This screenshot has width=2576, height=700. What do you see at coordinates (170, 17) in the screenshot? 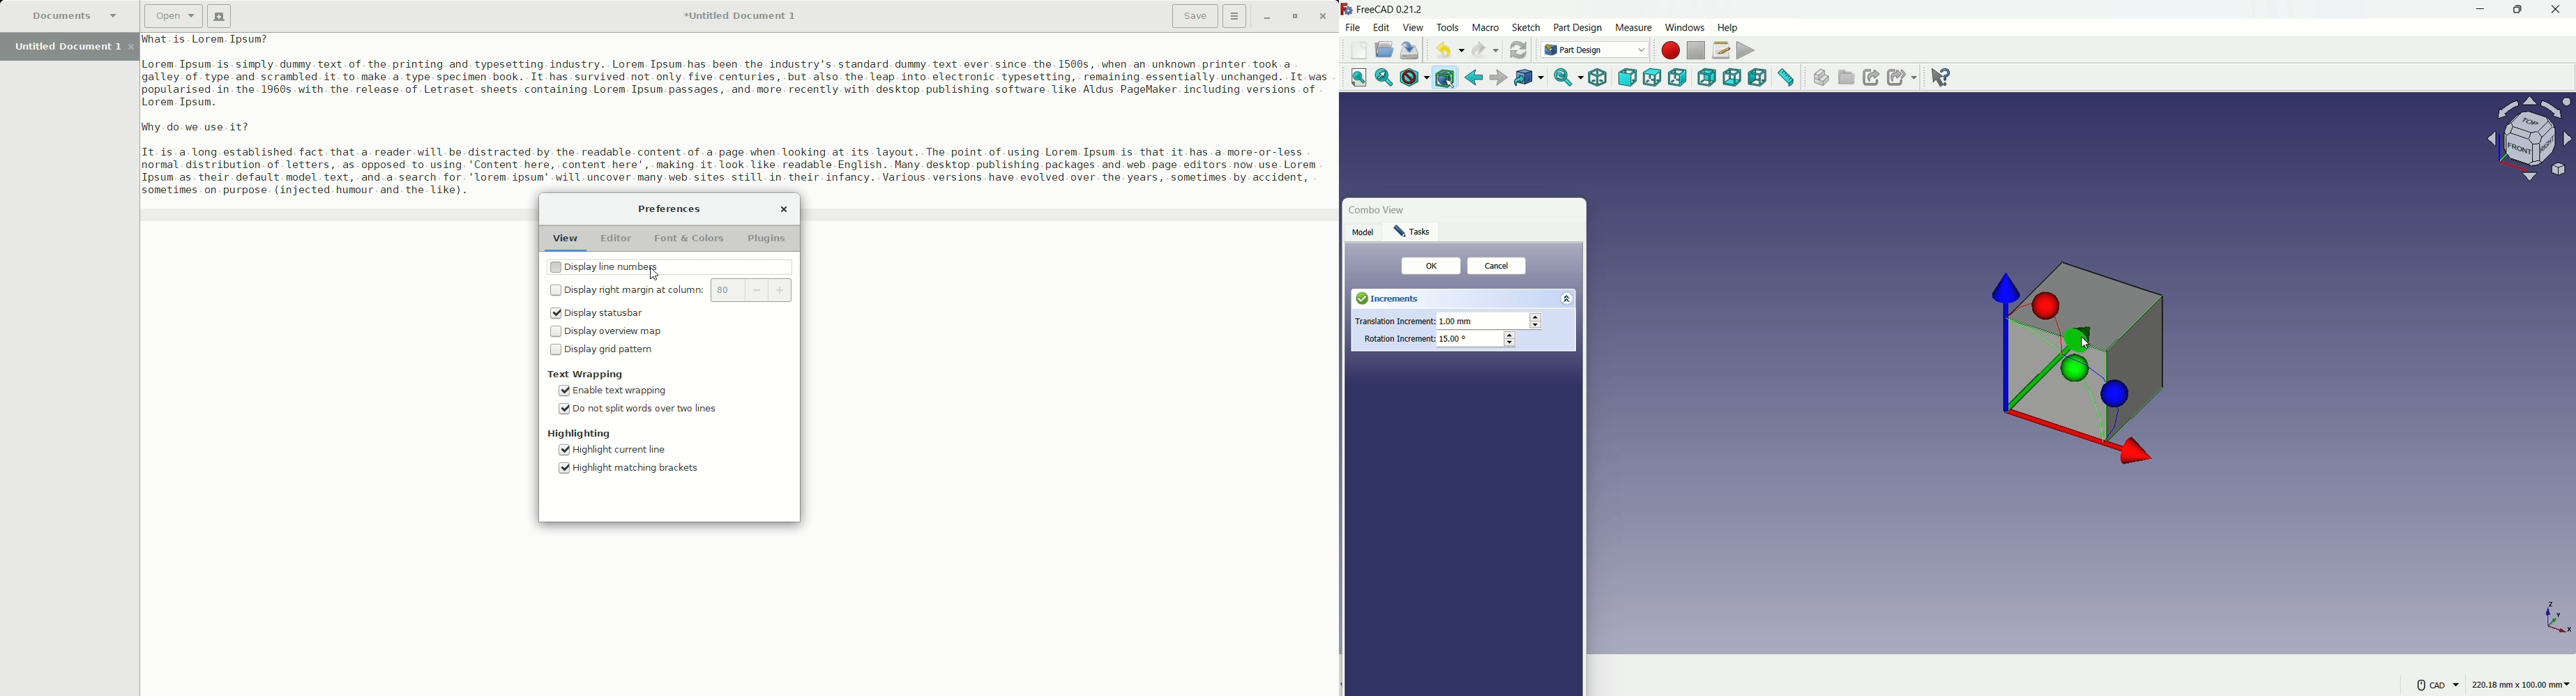
I see `Open` at bounding box center [170, 17].